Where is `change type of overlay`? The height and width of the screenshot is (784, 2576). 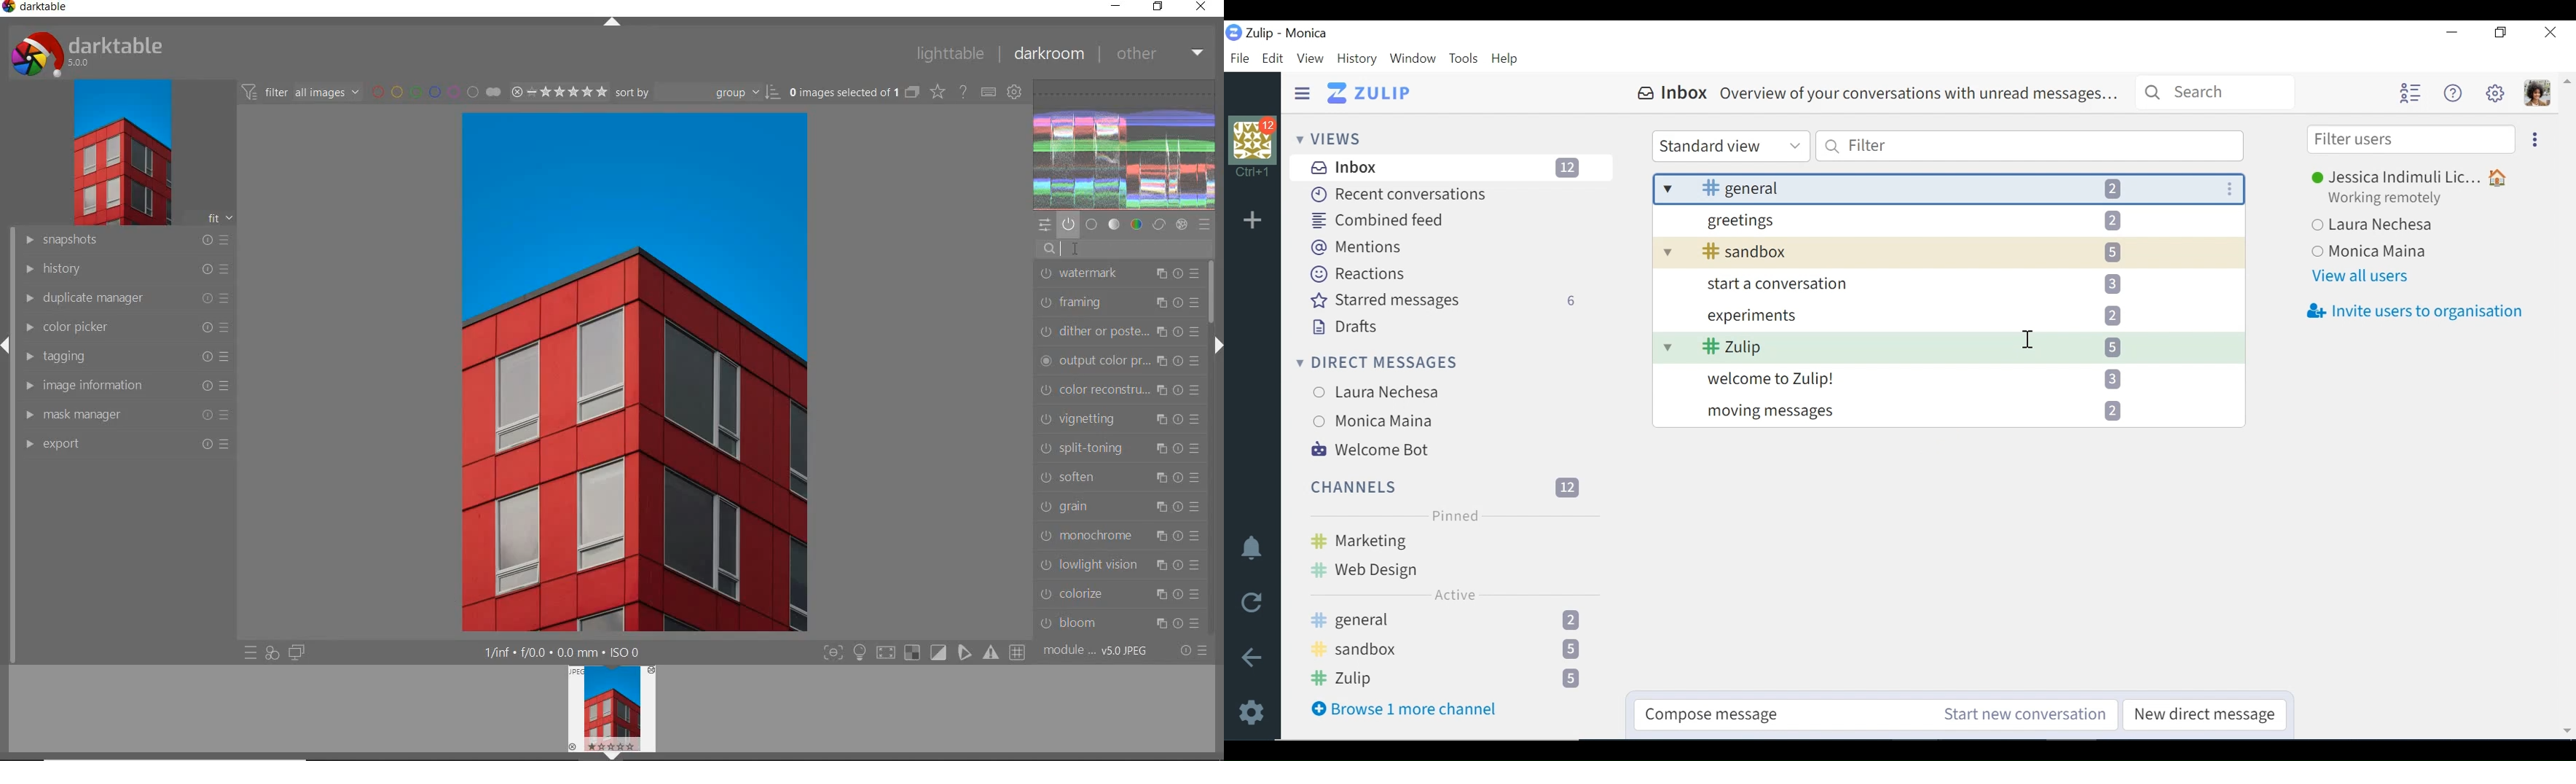
change type of overlay is located at coordinates (936, 92).